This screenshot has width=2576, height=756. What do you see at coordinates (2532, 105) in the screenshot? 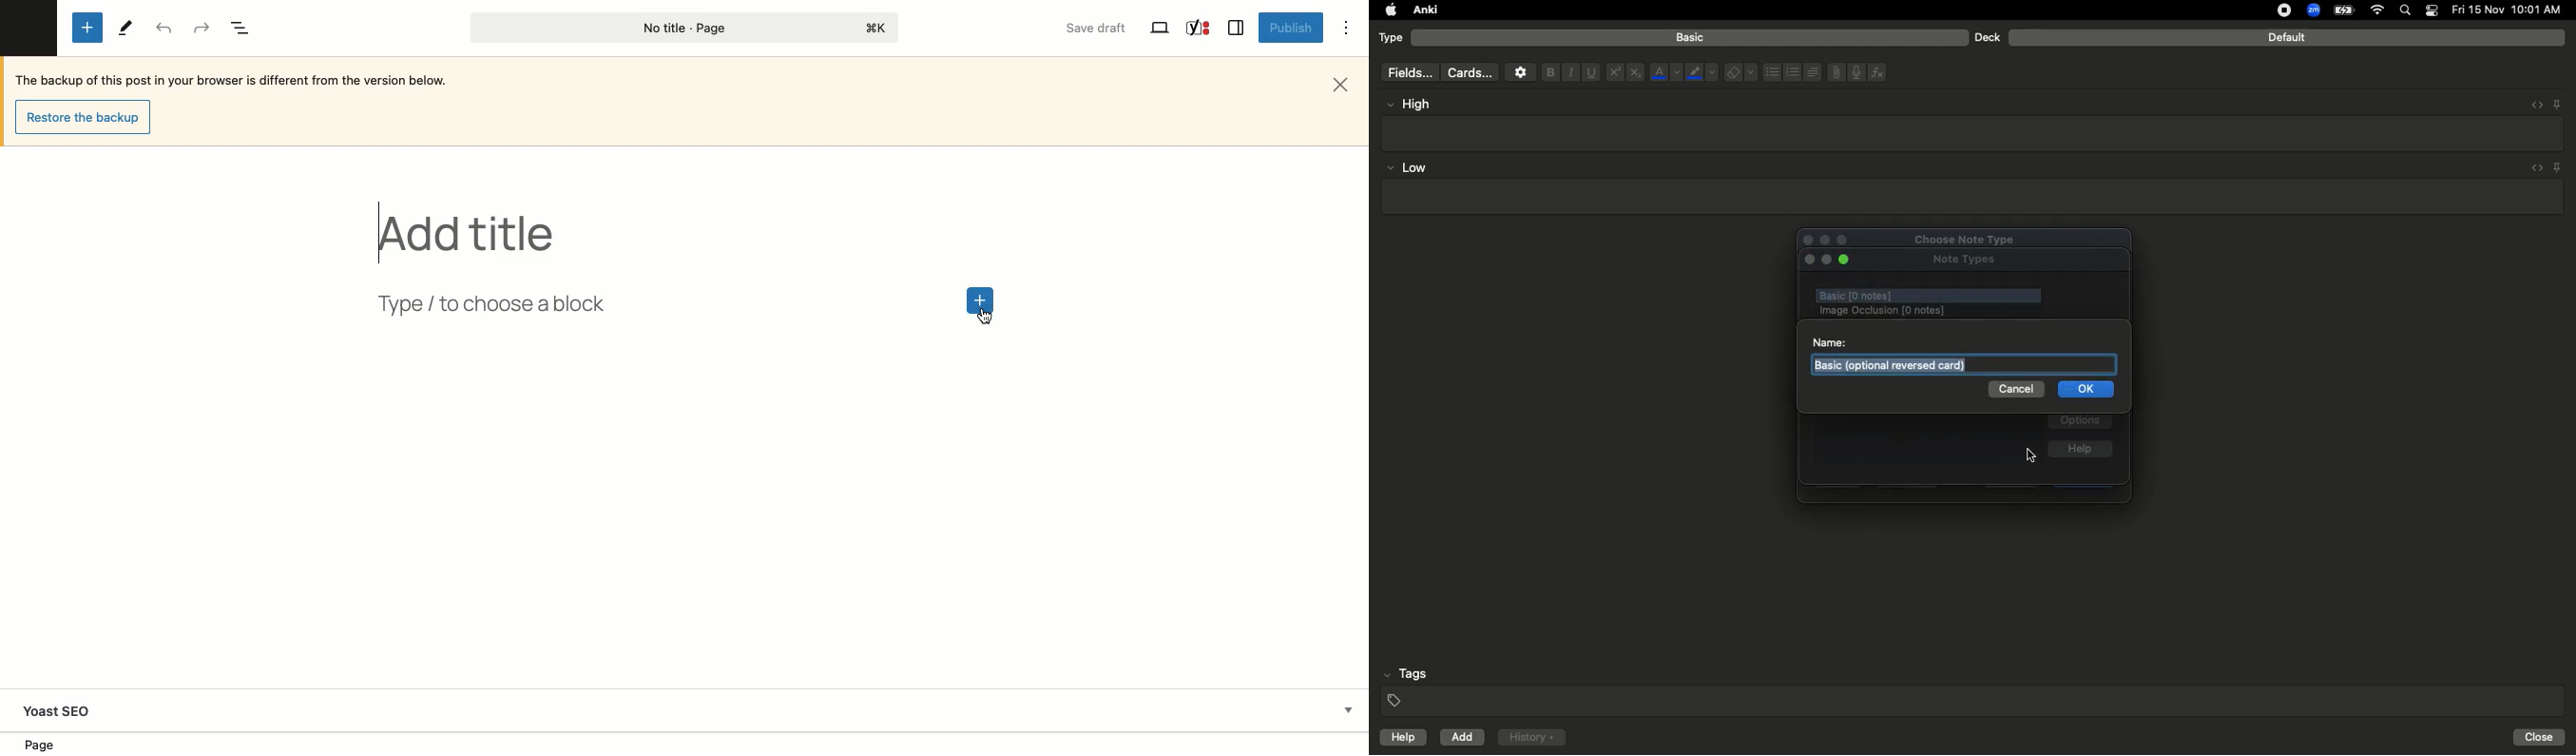
I see `Embed` at bounding box center [2532, 105].